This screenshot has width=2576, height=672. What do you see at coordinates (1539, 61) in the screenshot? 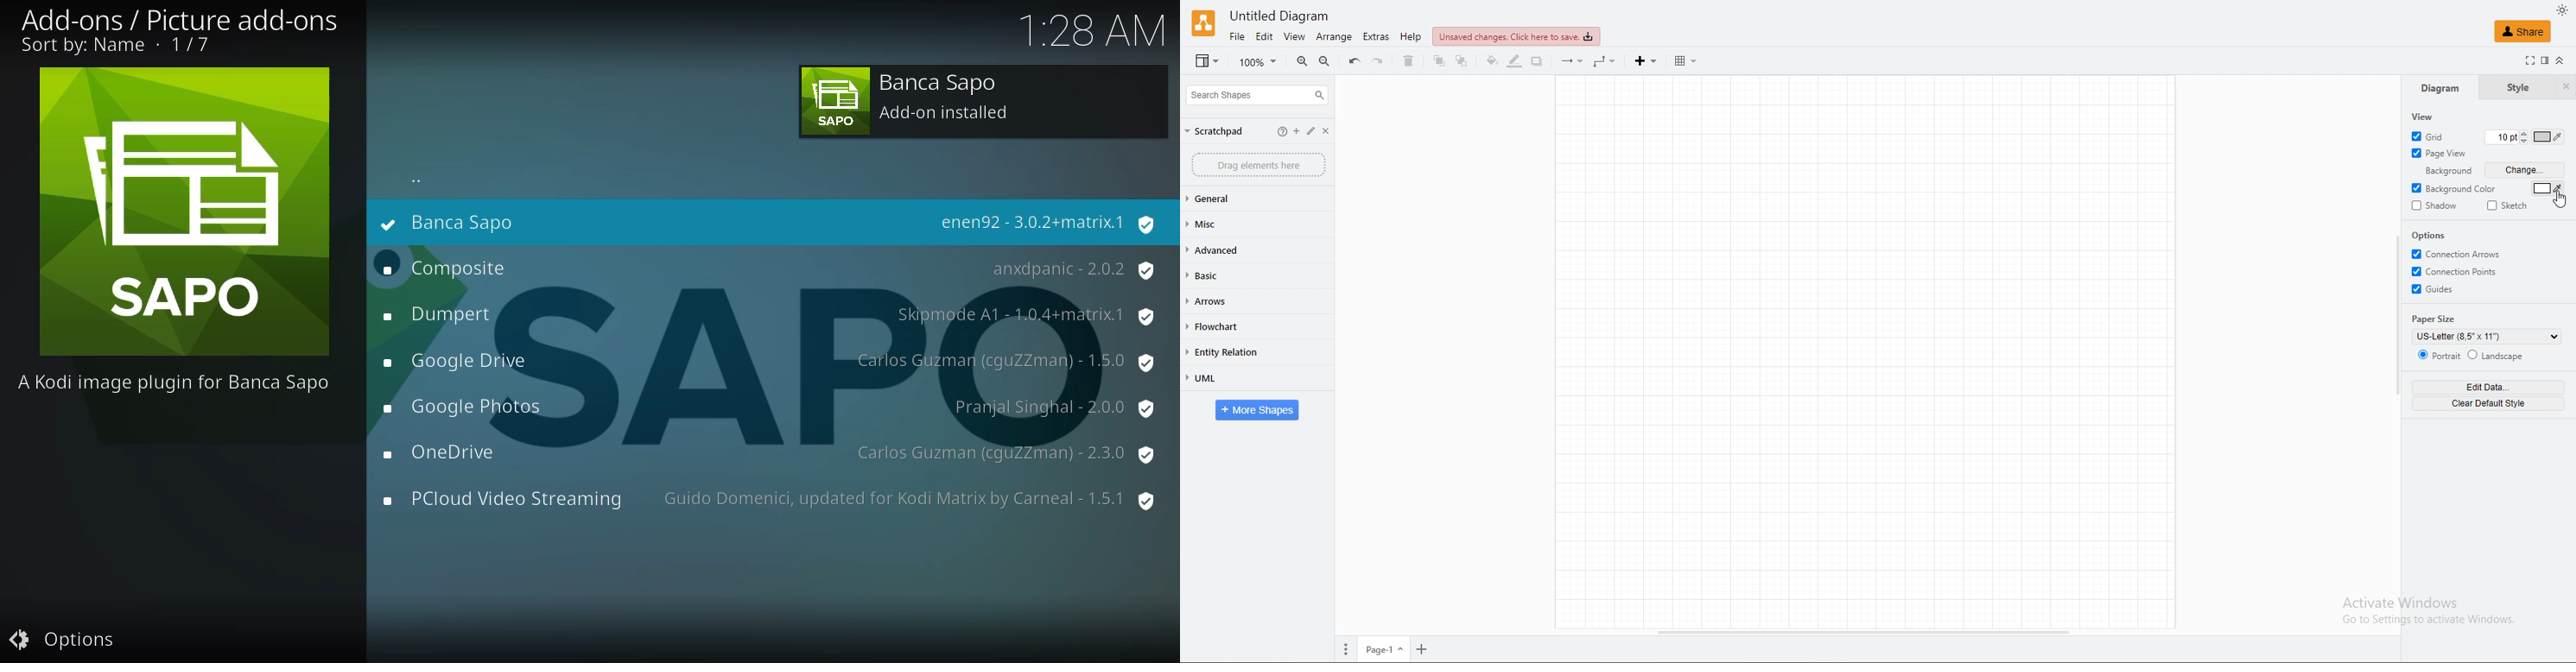
I see `shadow` at bounding box center [1539, 61].